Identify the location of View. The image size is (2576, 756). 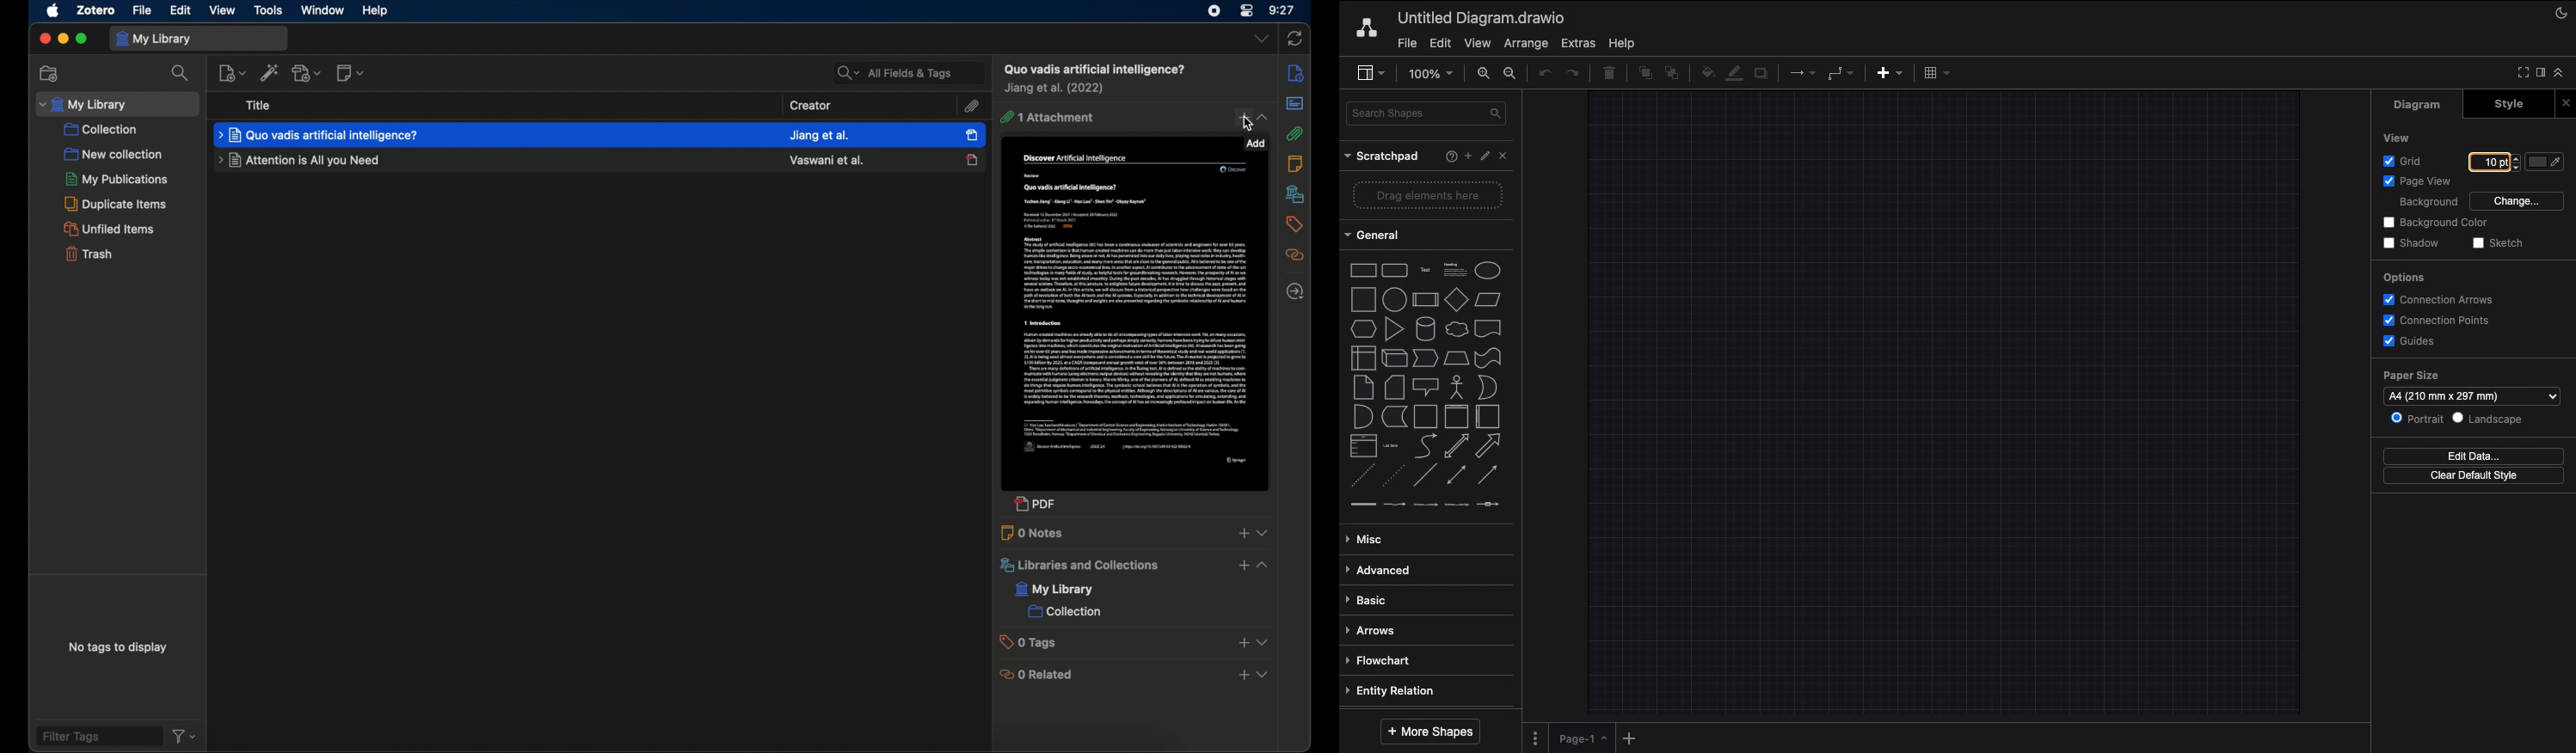
(2395, 138).